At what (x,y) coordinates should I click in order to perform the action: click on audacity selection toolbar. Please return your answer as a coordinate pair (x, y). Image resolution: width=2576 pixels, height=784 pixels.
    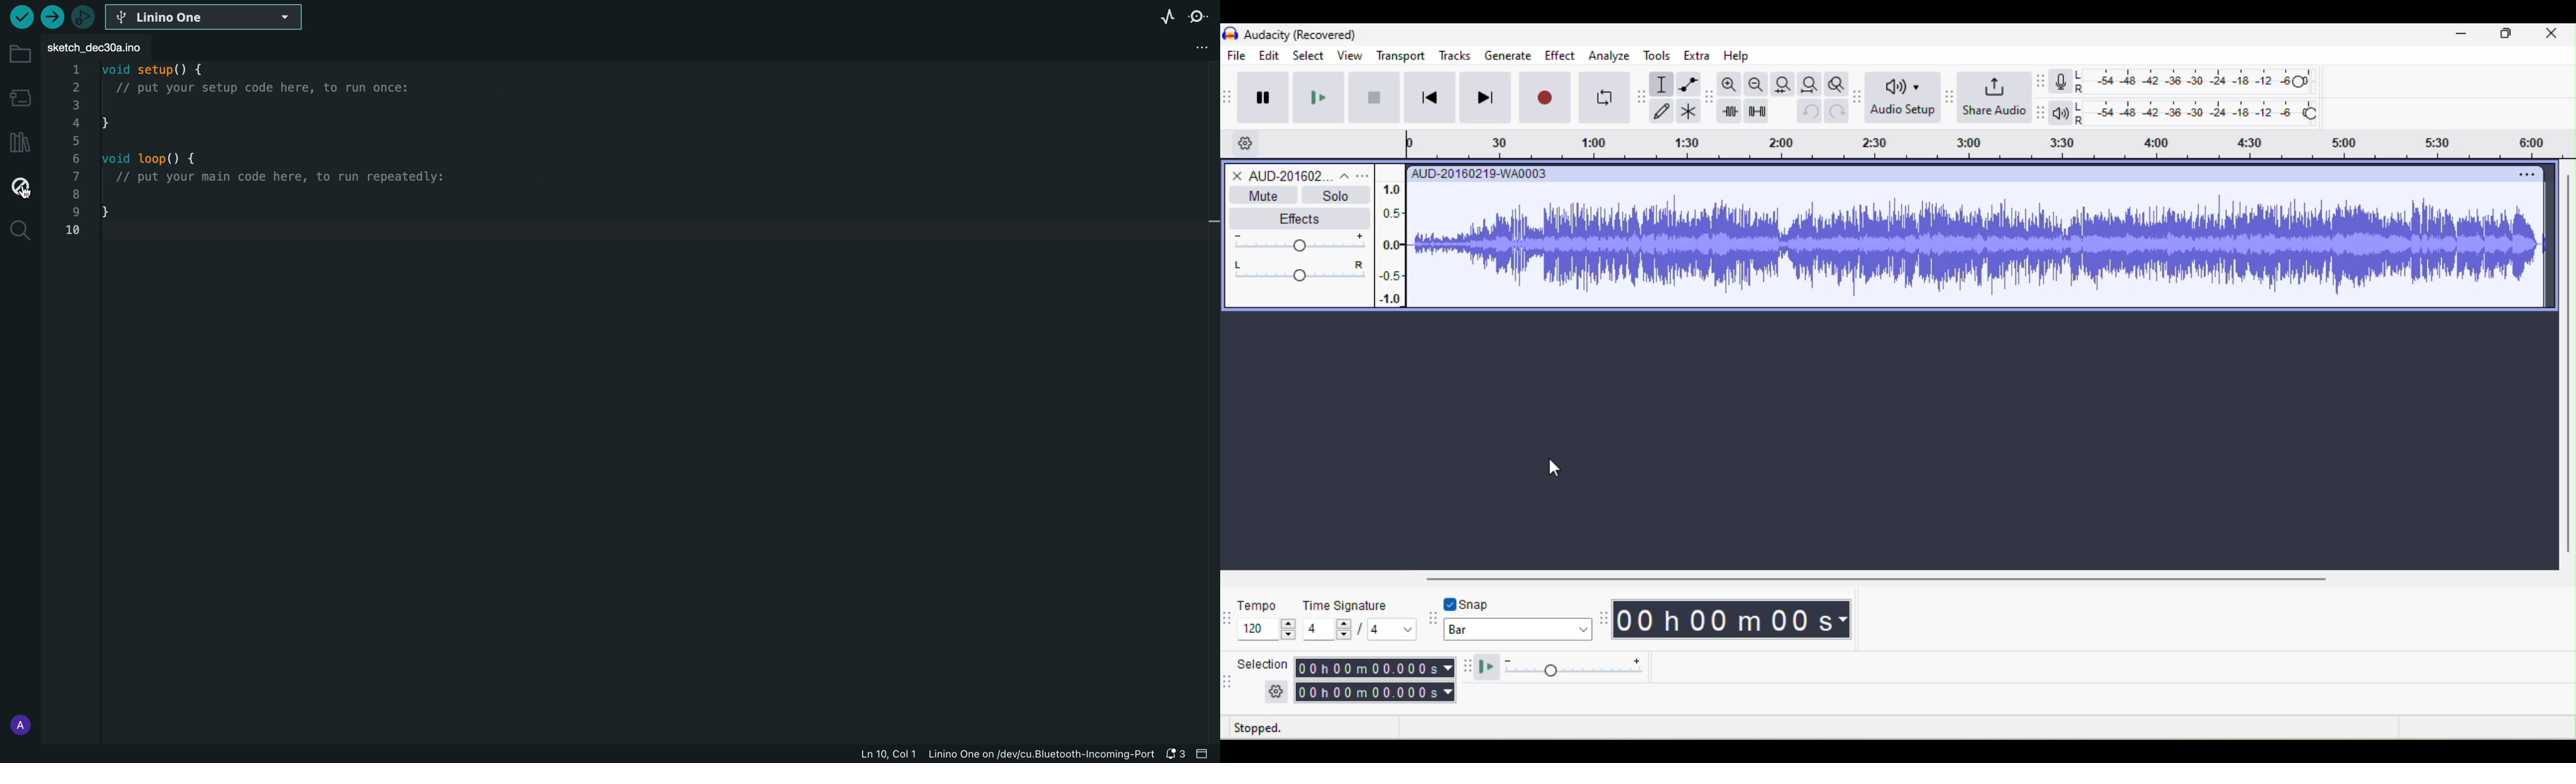
    Looking at the image, I should click on (1229, 680).